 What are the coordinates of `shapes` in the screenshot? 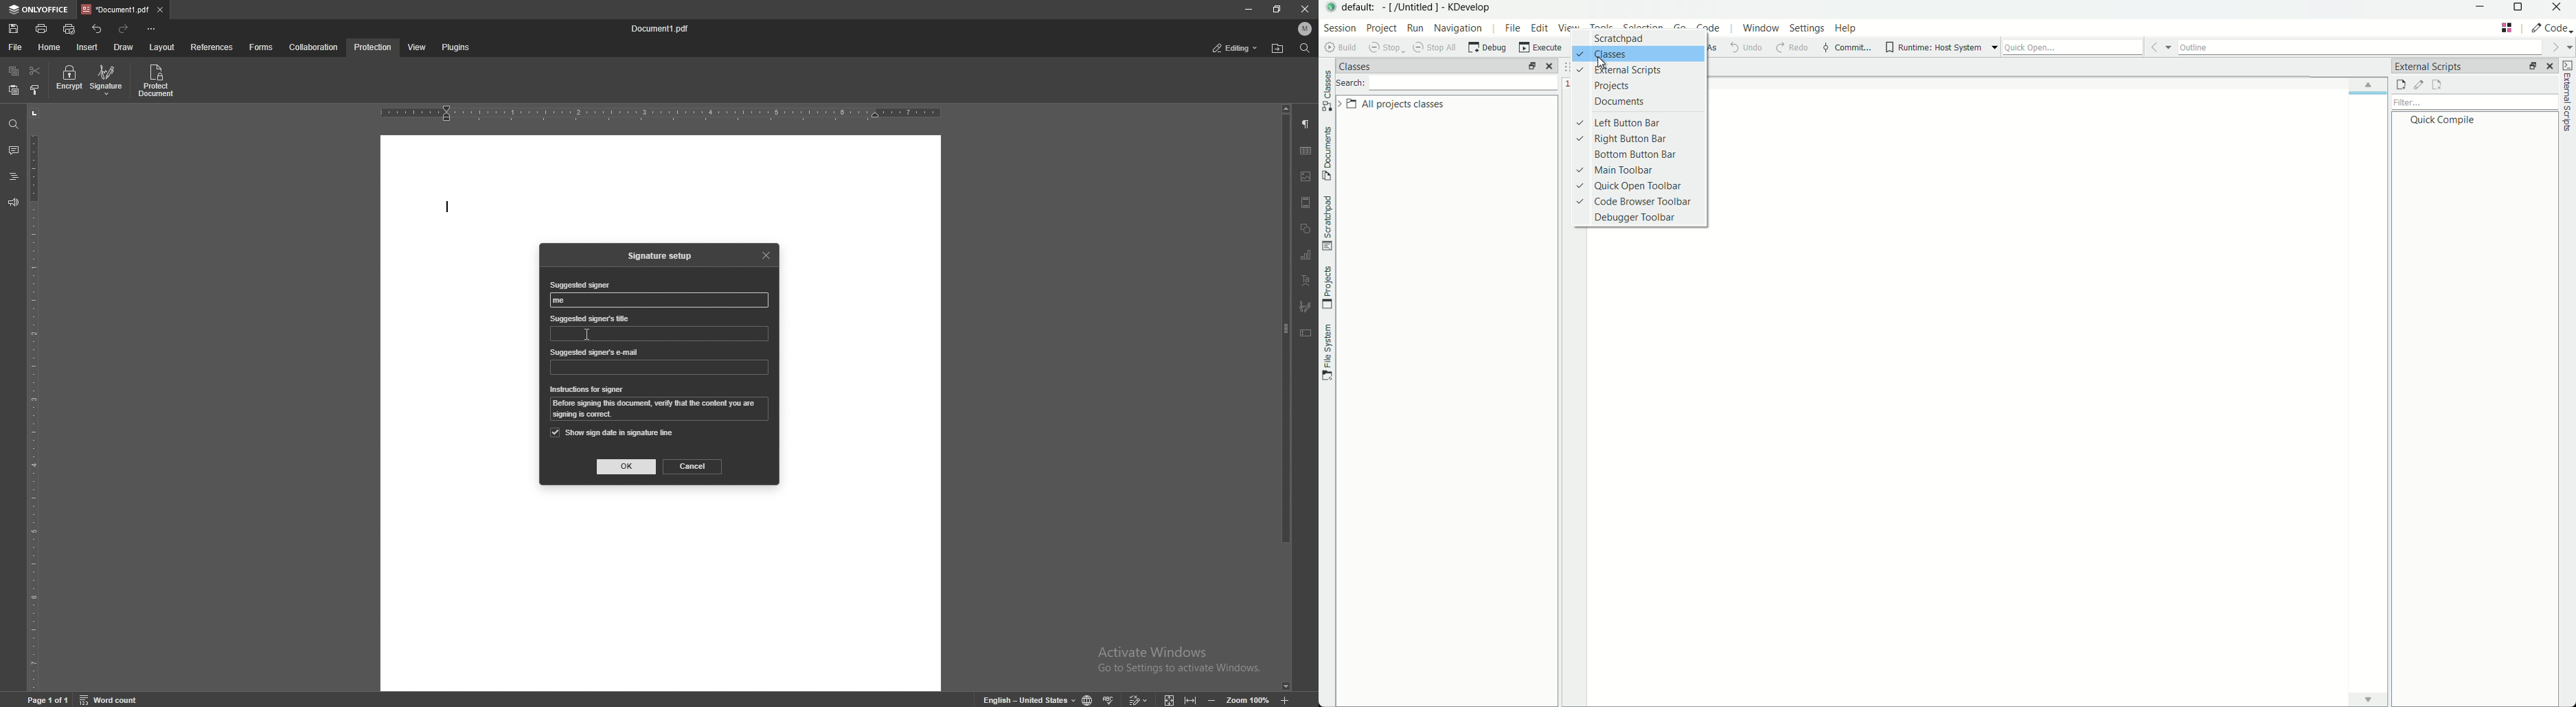 It's located at (1305, 229).